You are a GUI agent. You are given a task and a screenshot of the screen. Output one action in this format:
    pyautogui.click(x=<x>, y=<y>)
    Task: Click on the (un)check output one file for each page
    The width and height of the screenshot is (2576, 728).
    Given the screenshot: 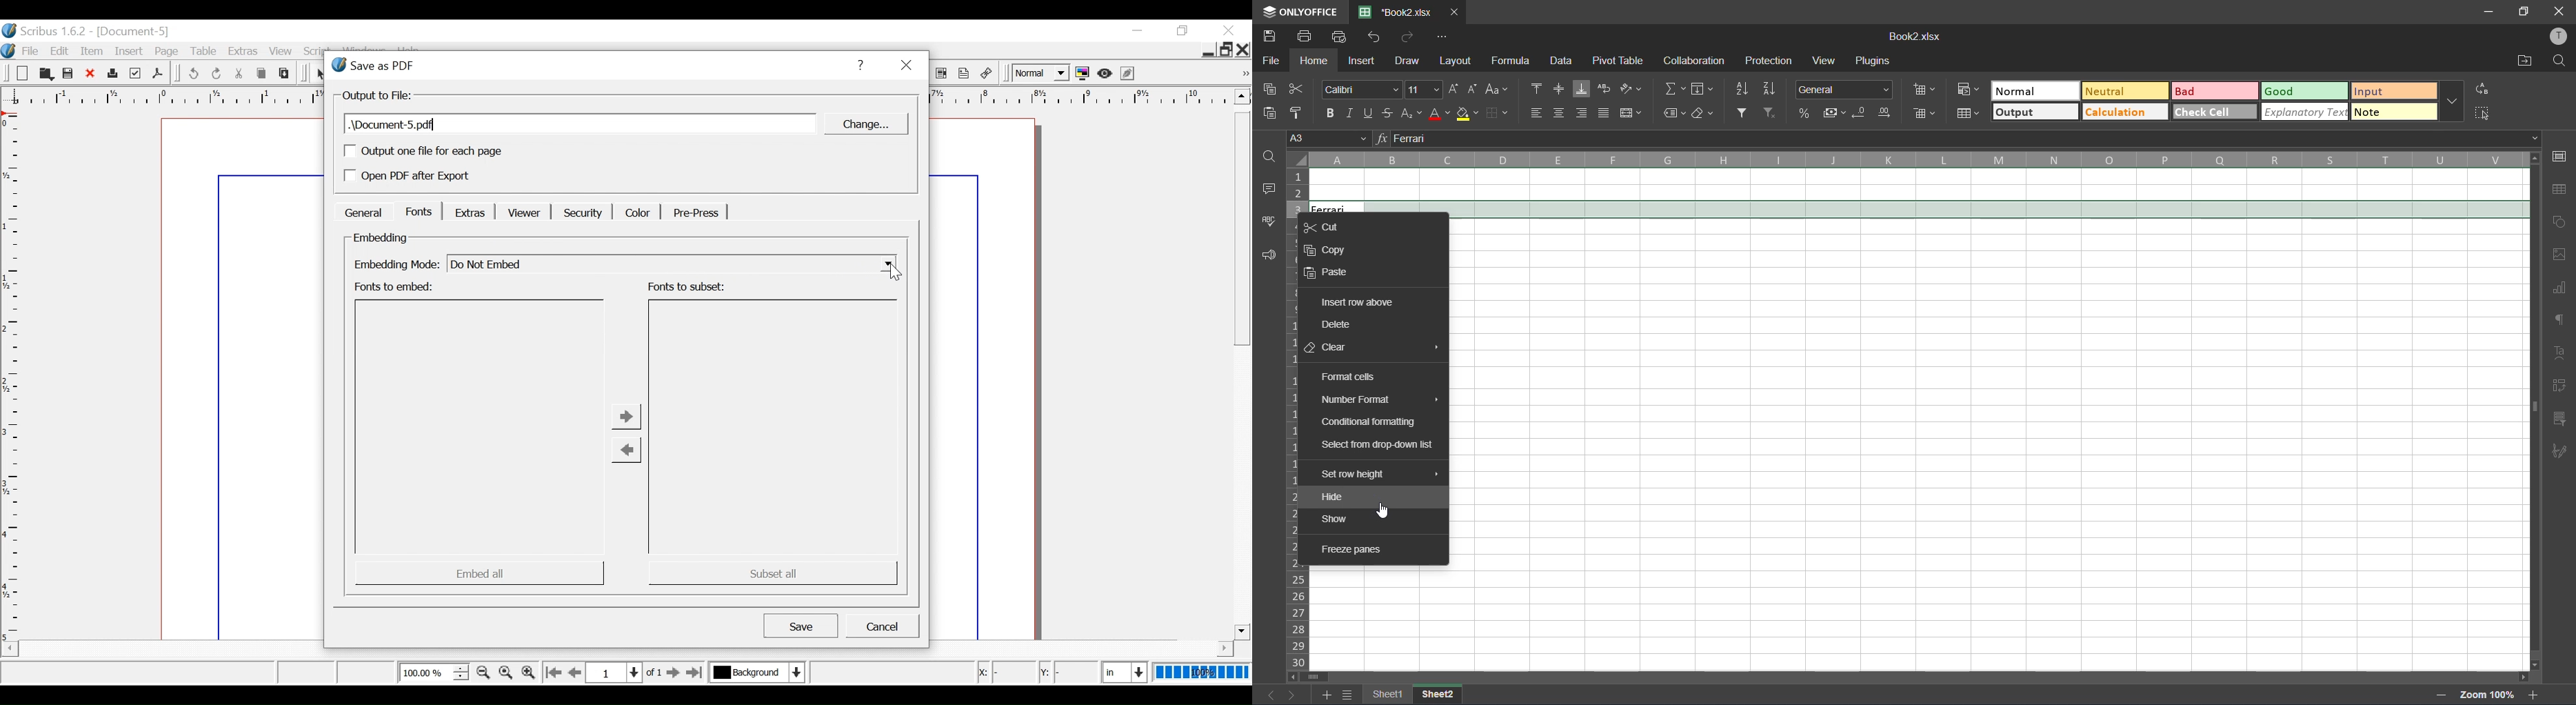 What is the action you would take?
    pyautogui.click(x=423, y=151)
    